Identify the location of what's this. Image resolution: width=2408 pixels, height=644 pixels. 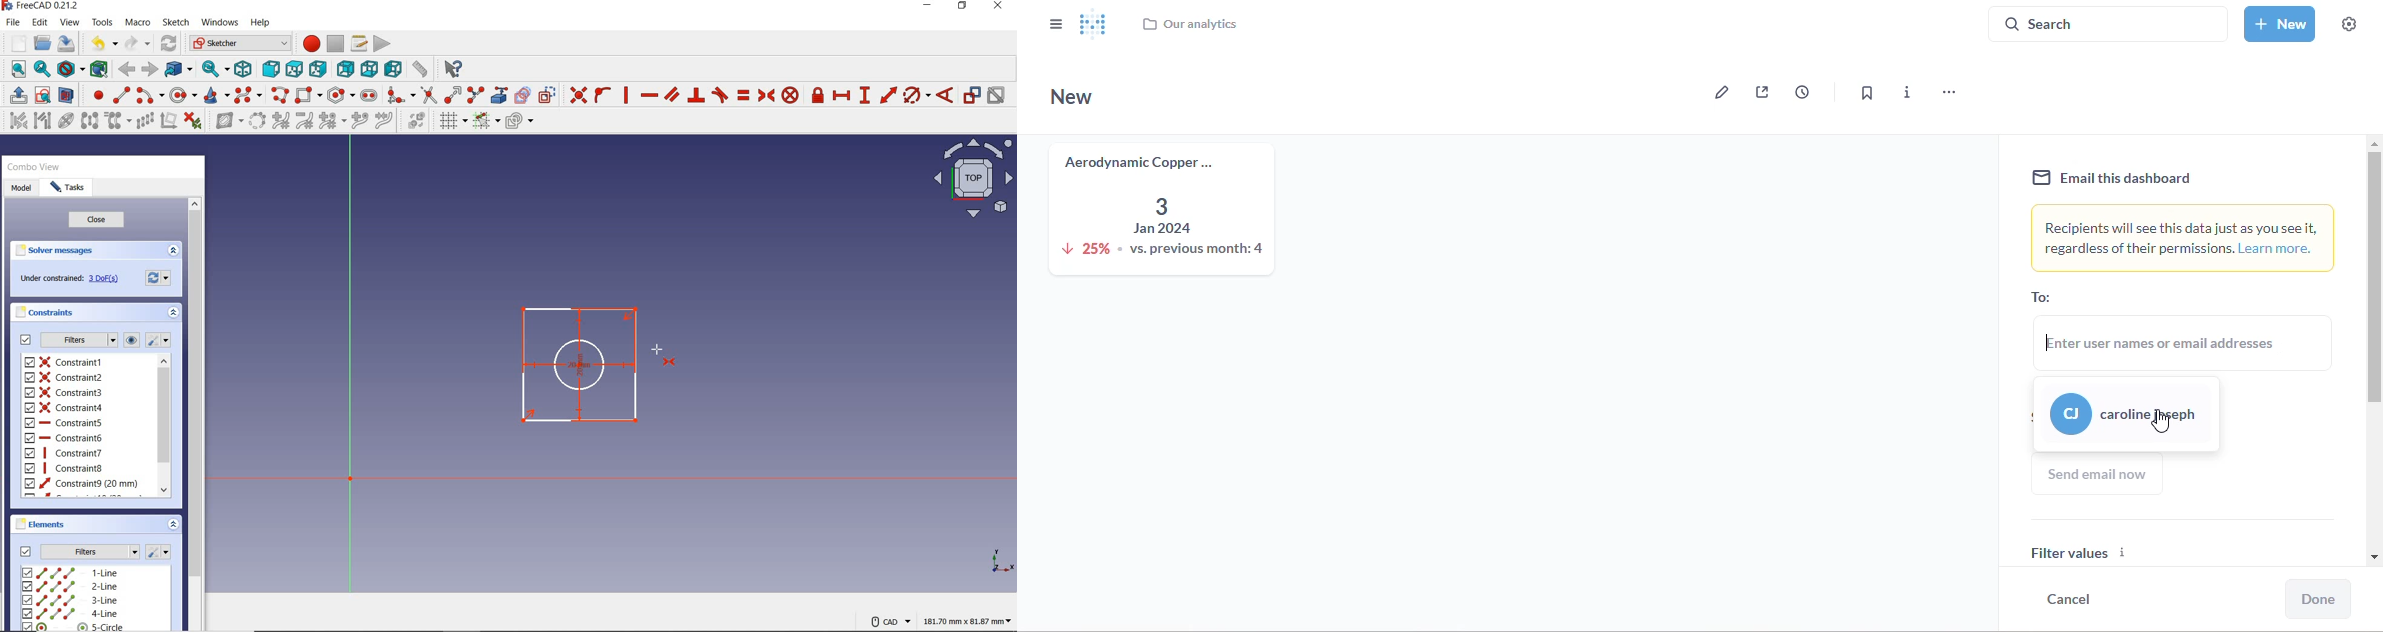
(453, 68).